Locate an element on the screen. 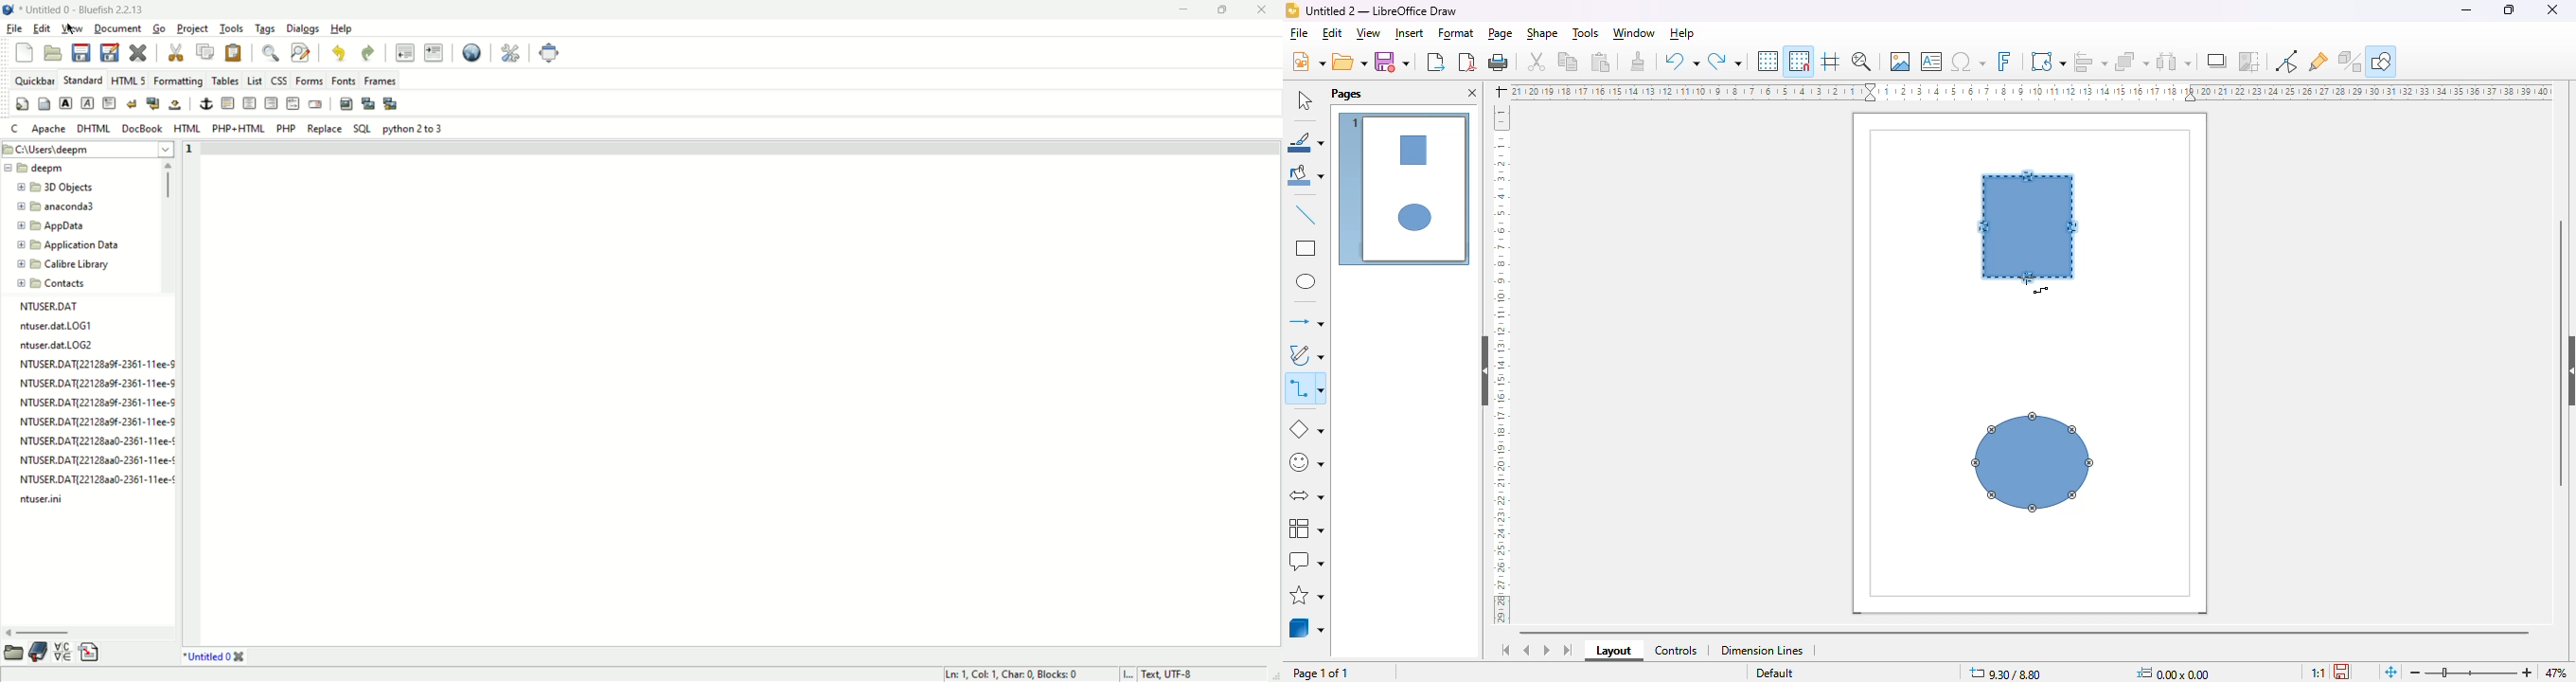 The height and width of the screenshot is (700, 2576). zoom in is located at coordinates (2524, 673).